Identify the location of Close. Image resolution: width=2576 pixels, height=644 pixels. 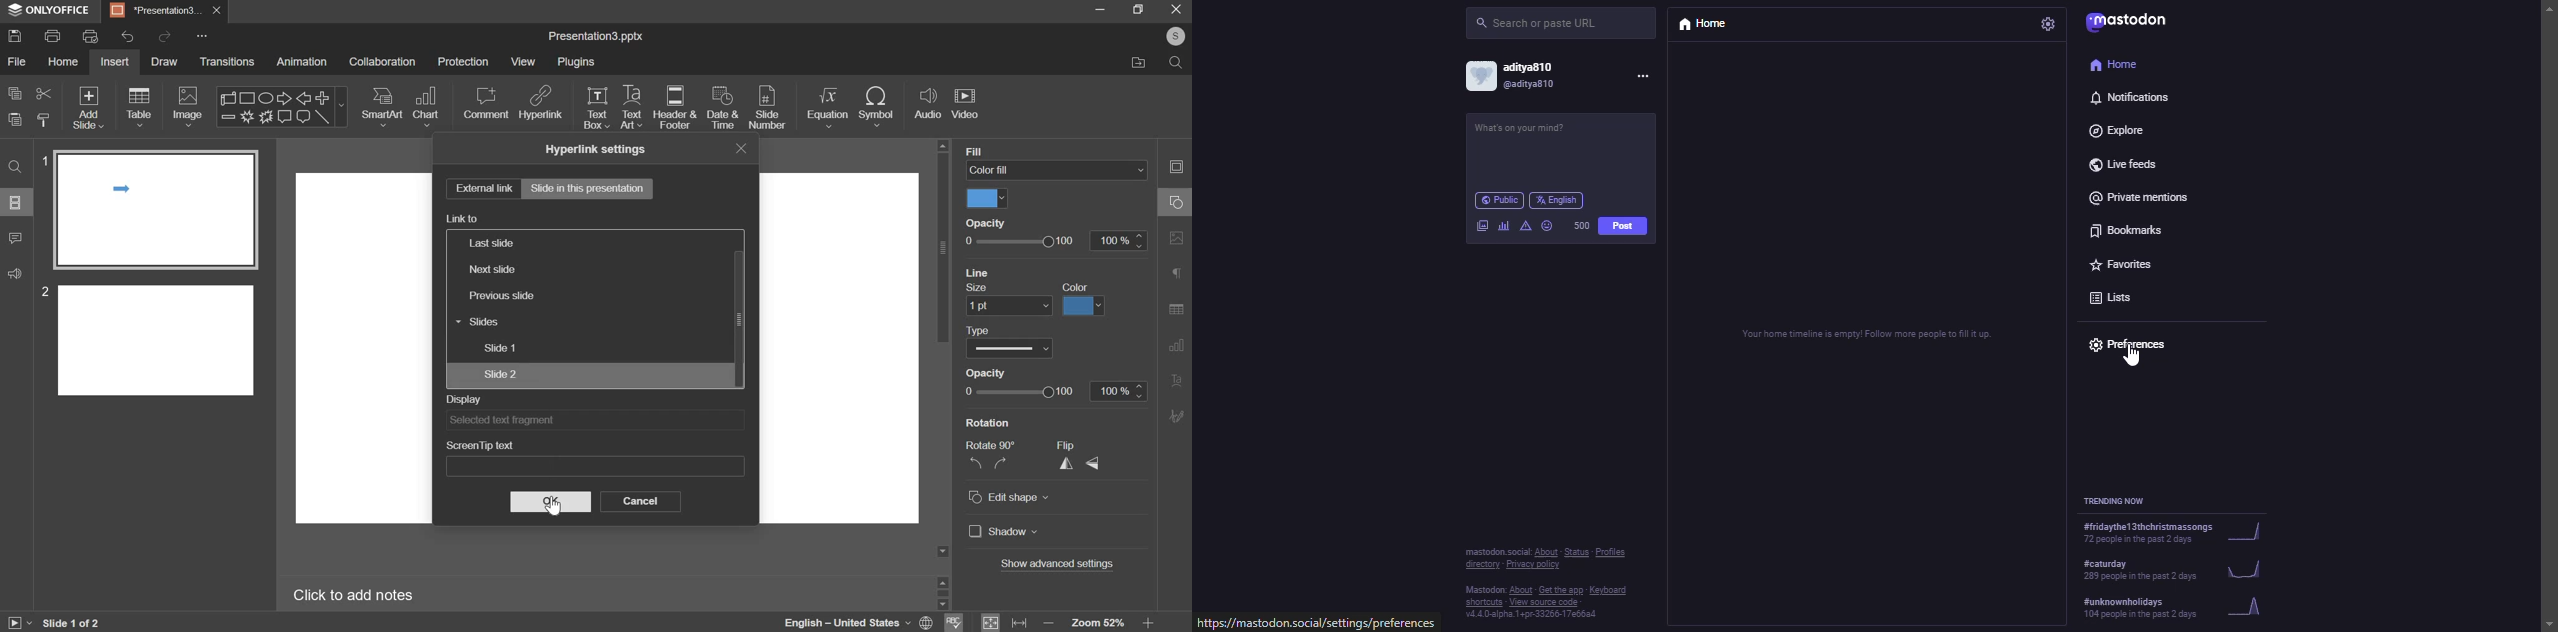
(738, 149).